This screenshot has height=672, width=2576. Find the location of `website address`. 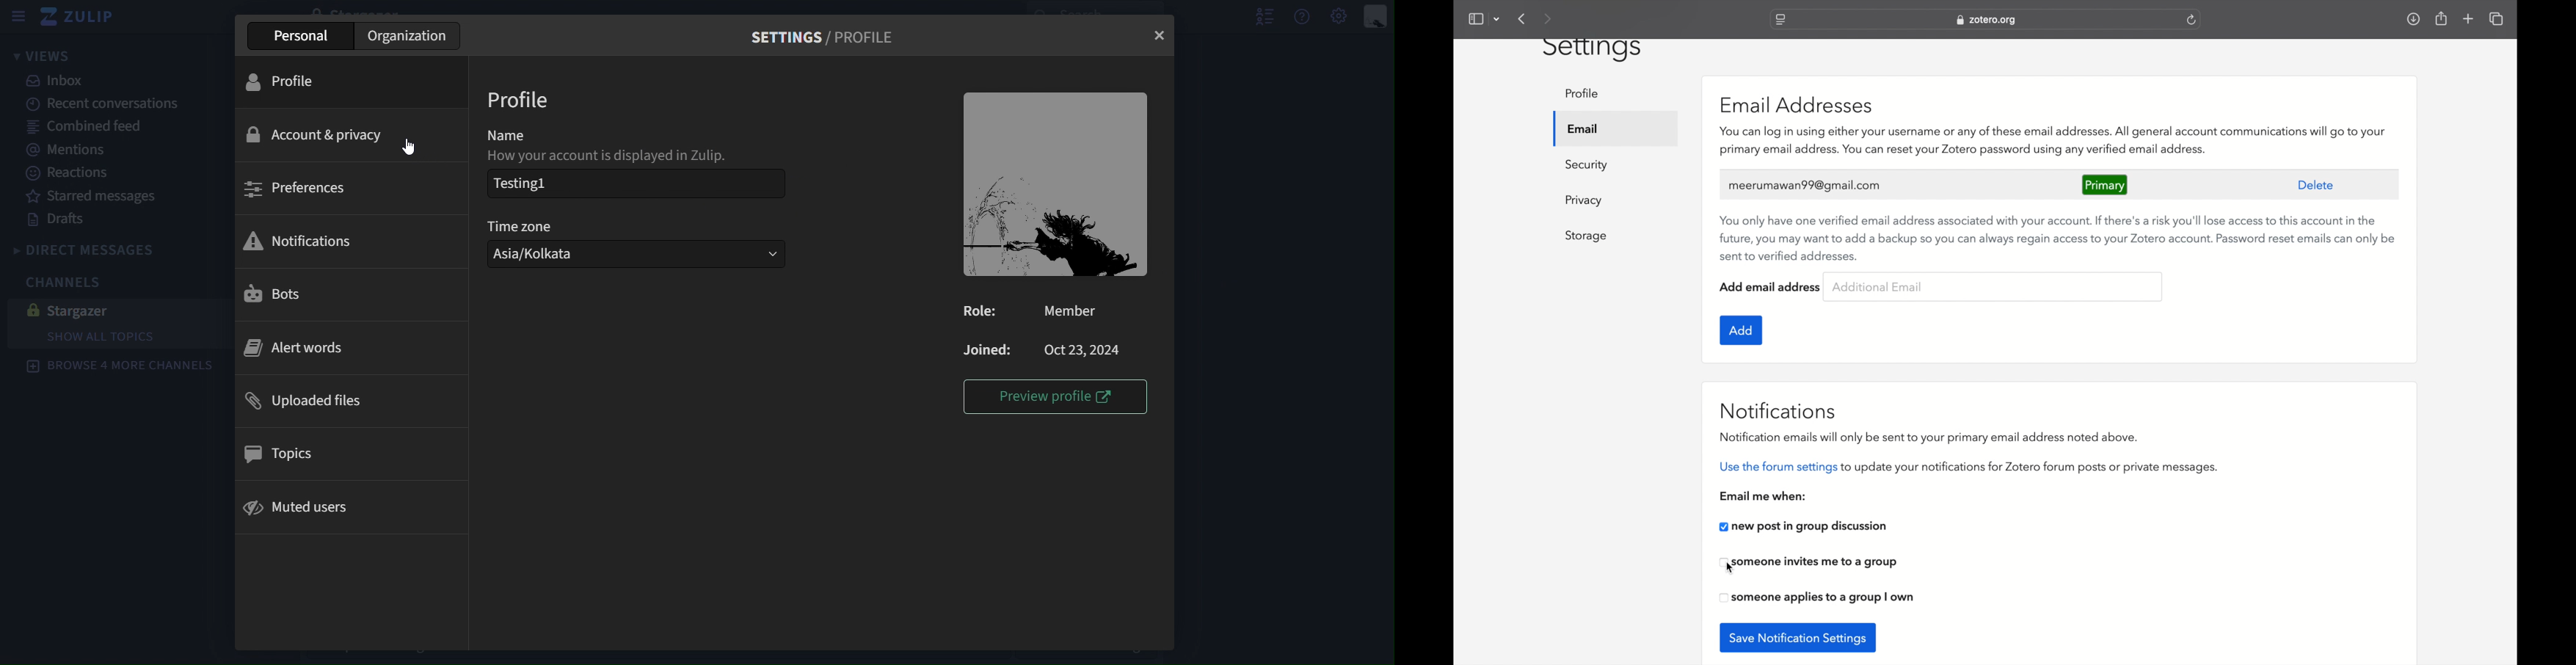

website address is located at coordinates (1988, 20).